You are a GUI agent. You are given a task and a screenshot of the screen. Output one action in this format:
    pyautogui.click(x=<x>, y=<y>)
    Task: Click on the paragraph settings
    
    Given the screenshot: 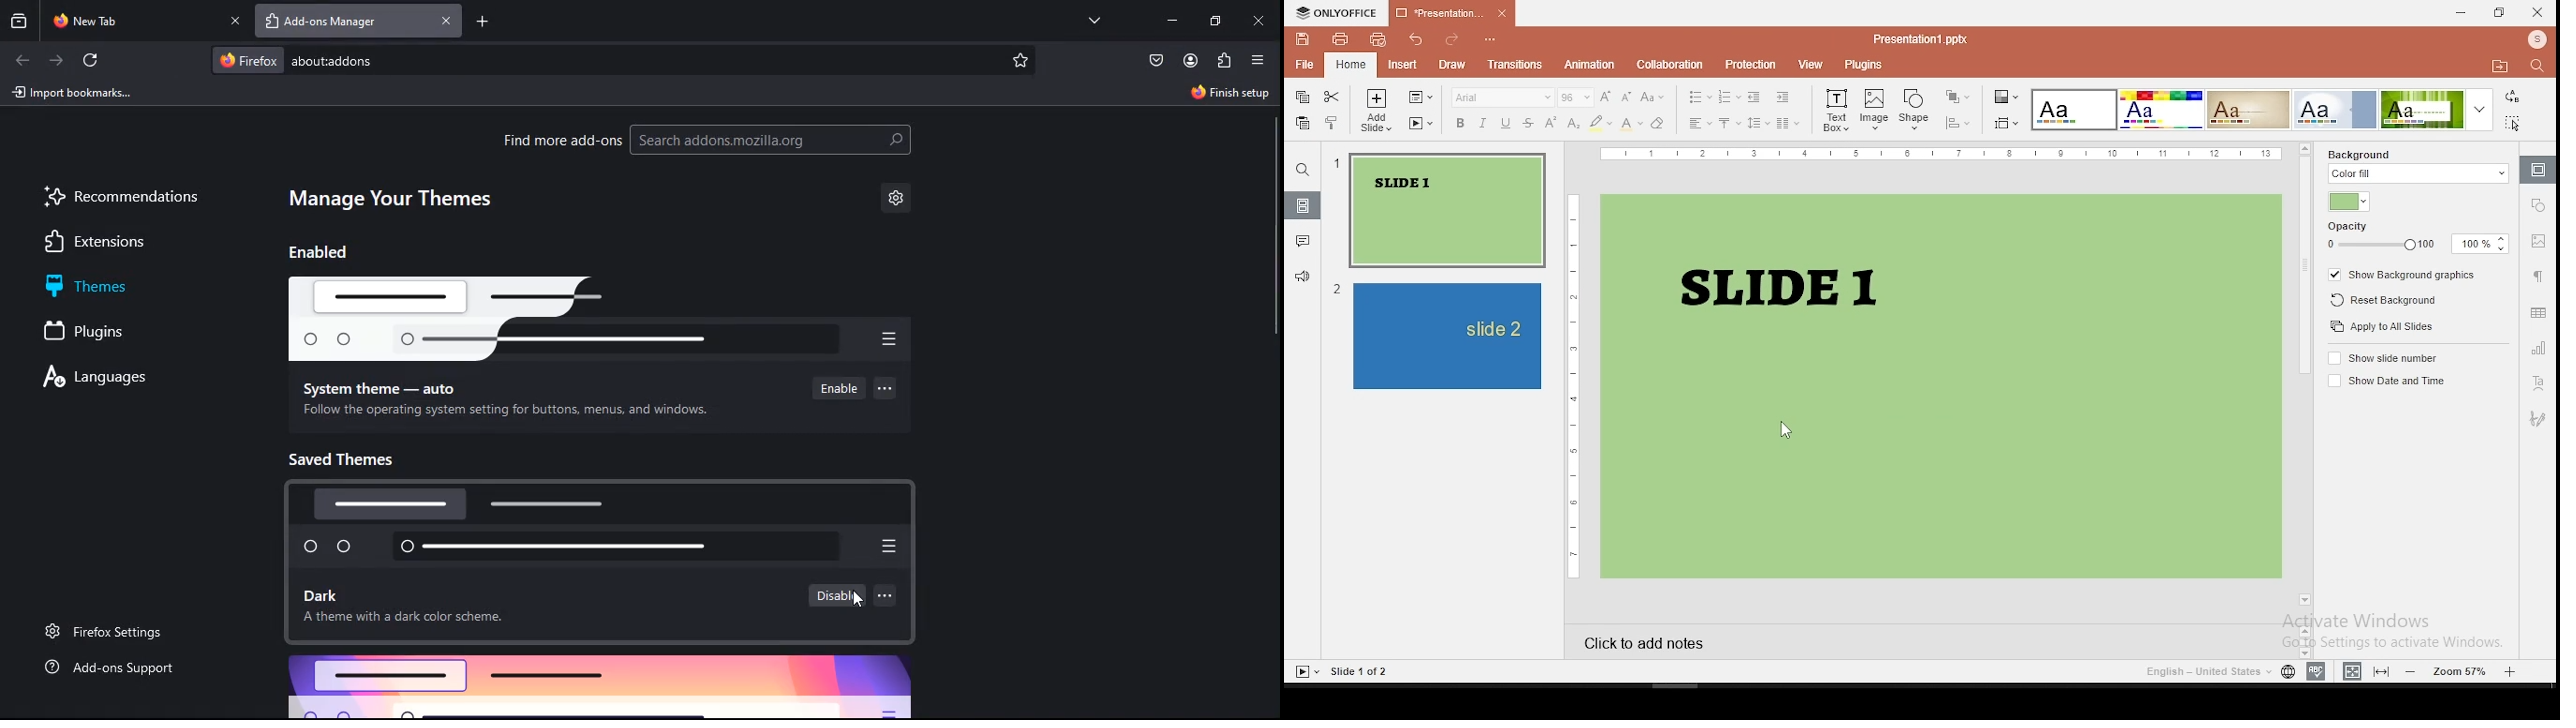 What is the action you would take?
    pyautogui.click(x=2540, y=280)
    